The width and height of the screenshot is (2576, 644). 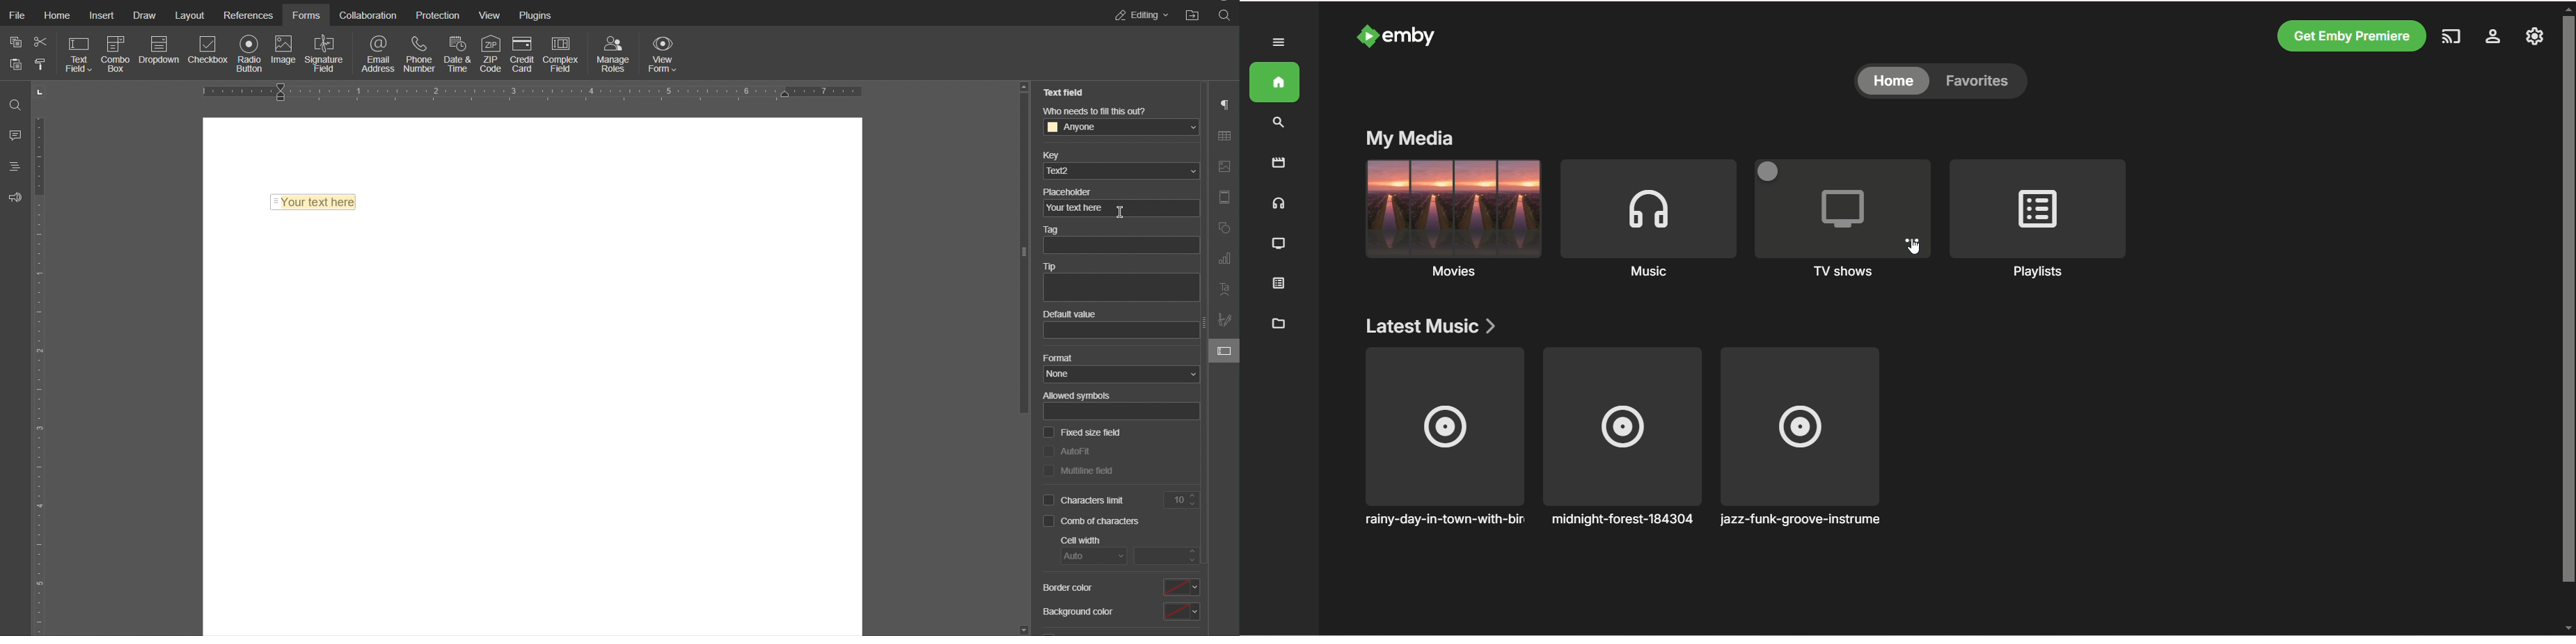 I want to click on Text Field, so click(x=80, y=54).